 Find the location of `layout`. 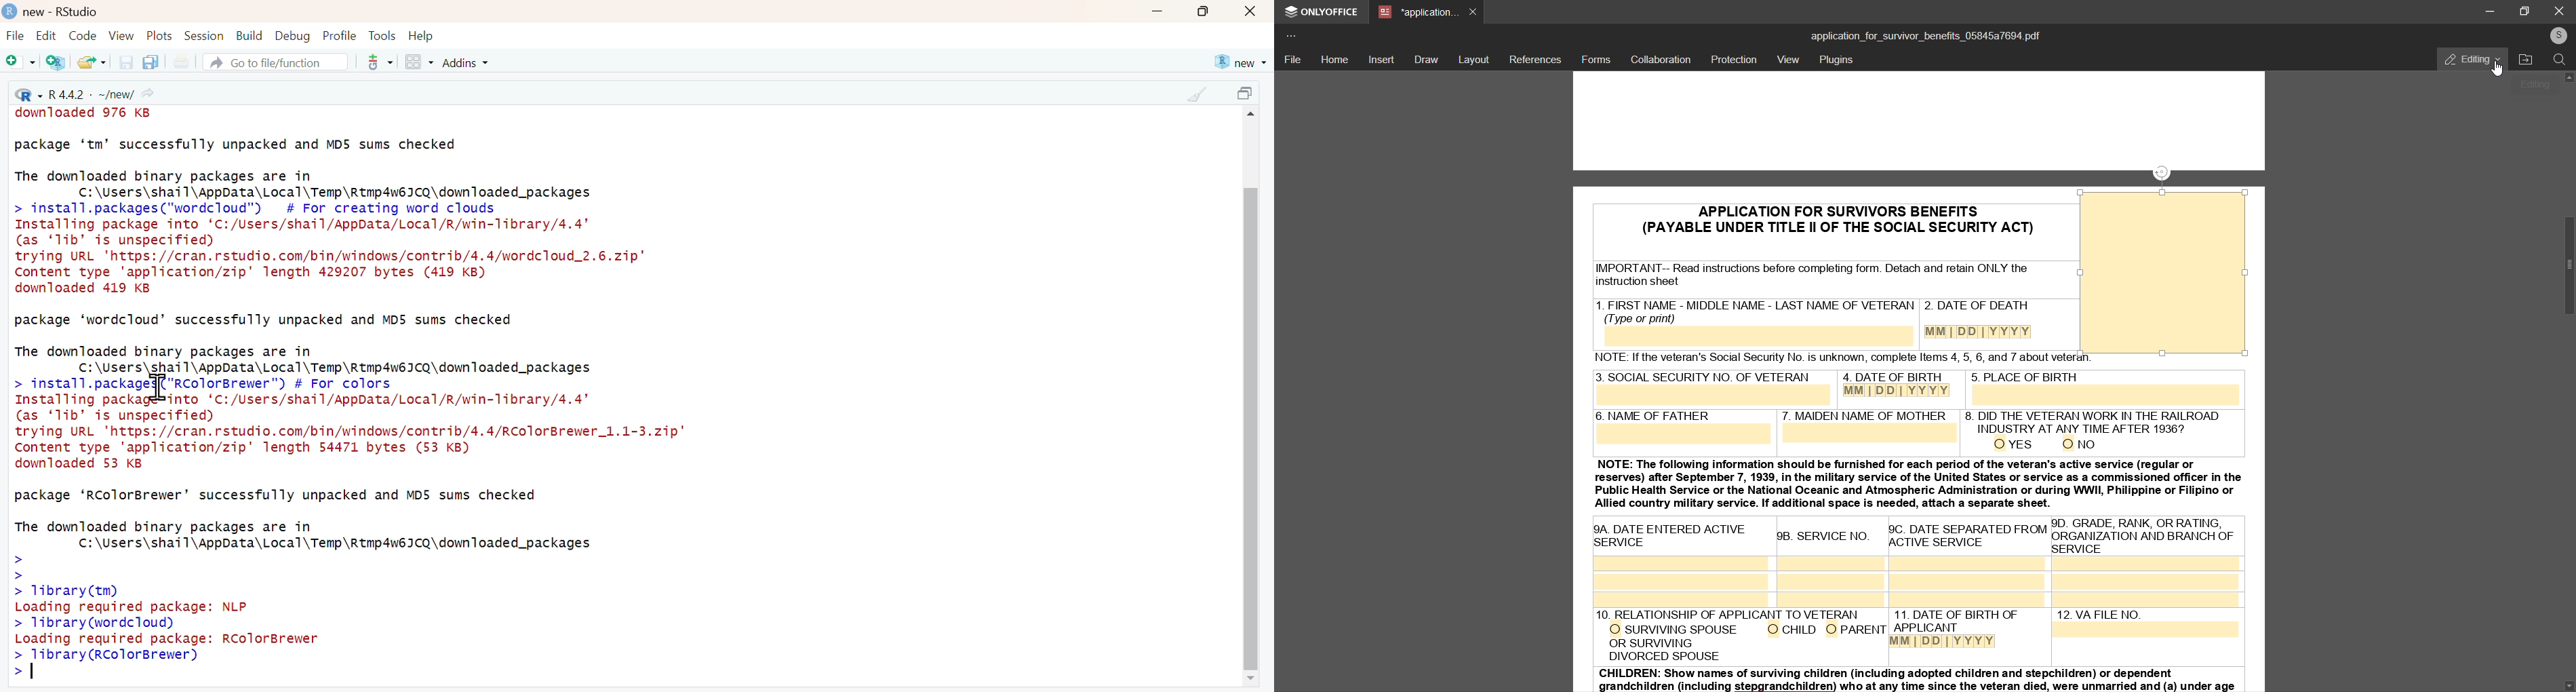

layout is located at coordinates (1475, 58).